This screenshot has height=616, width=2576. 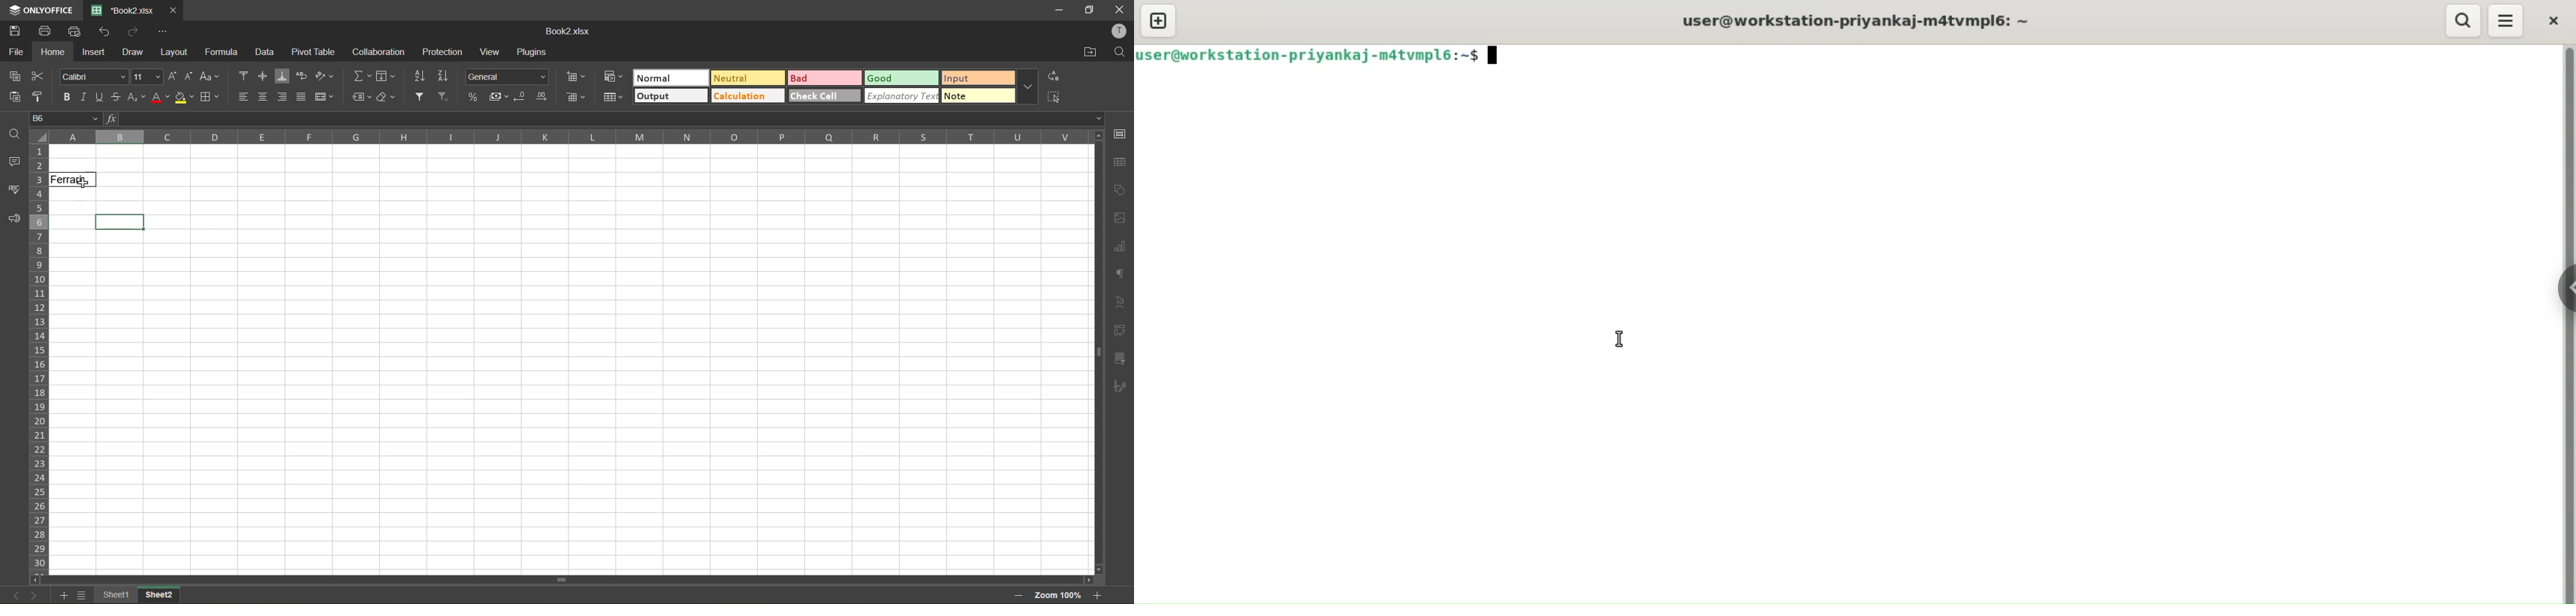 I want to click on shapes, so click(x=1120, y=189).